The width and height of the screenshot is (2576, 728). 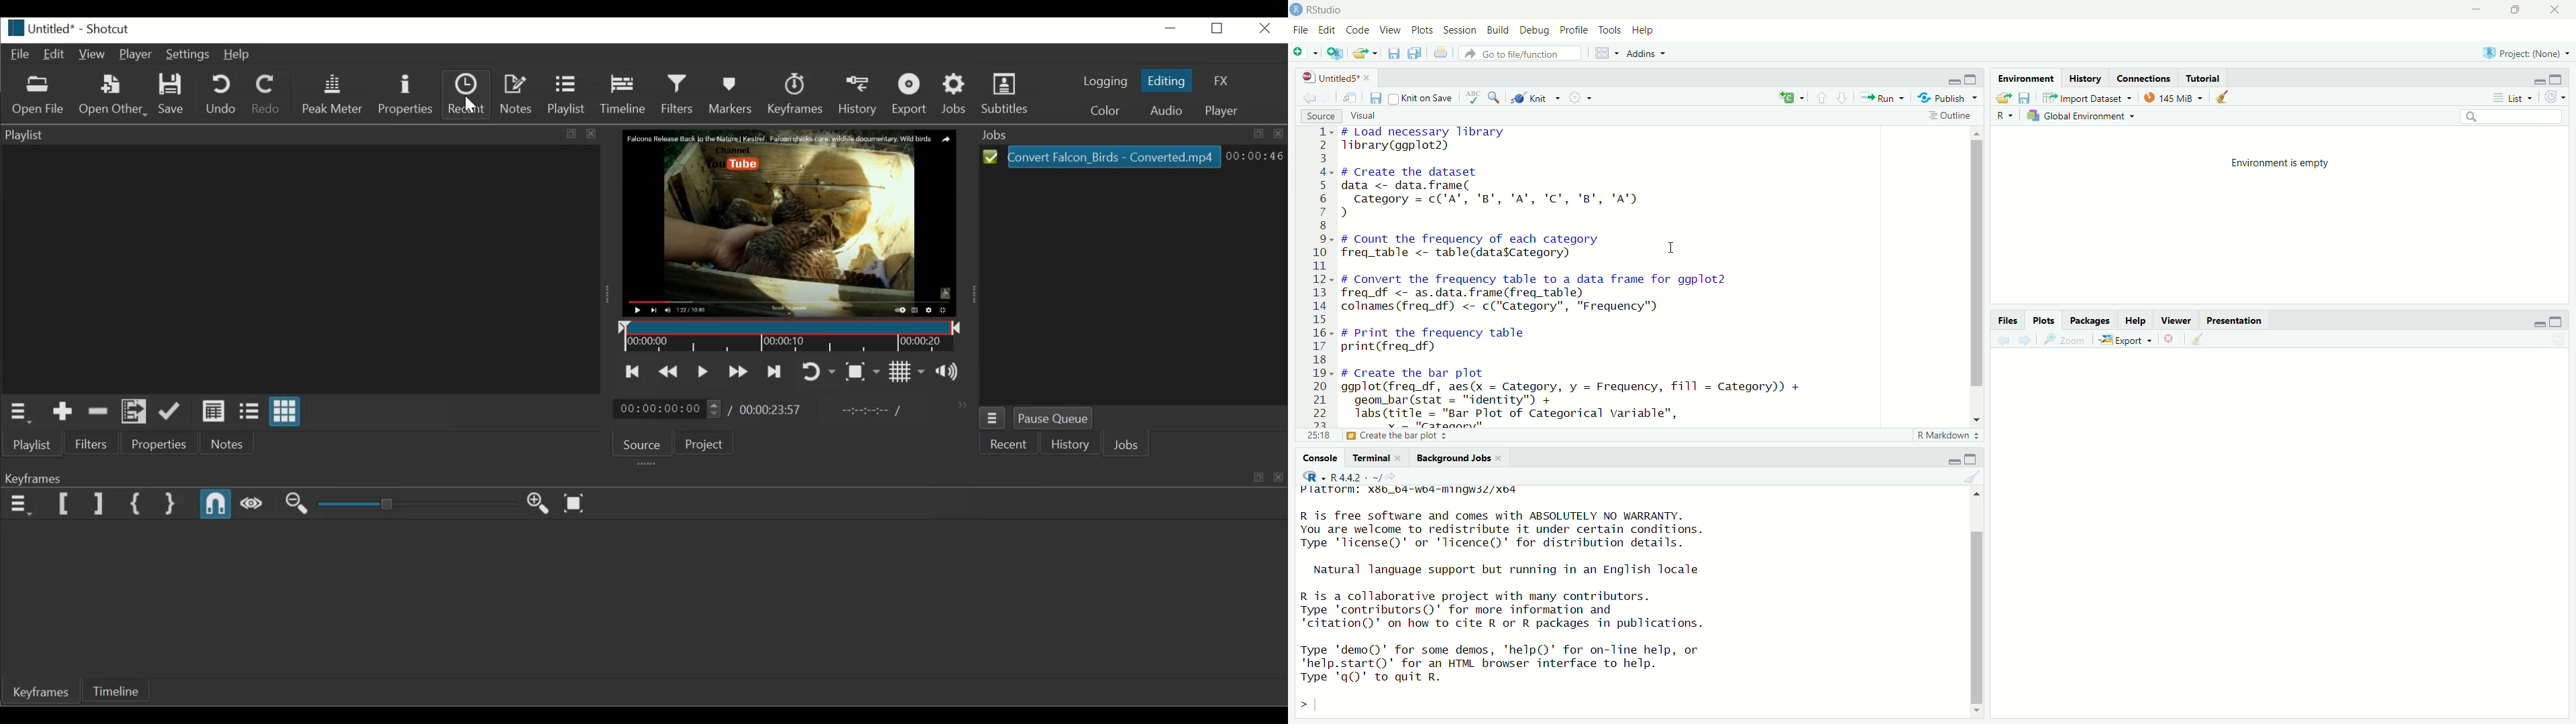 What do you see at coordinates (2204, 78) in the screenshot?
I see `tutorial` at bounding box center [2204, 78].